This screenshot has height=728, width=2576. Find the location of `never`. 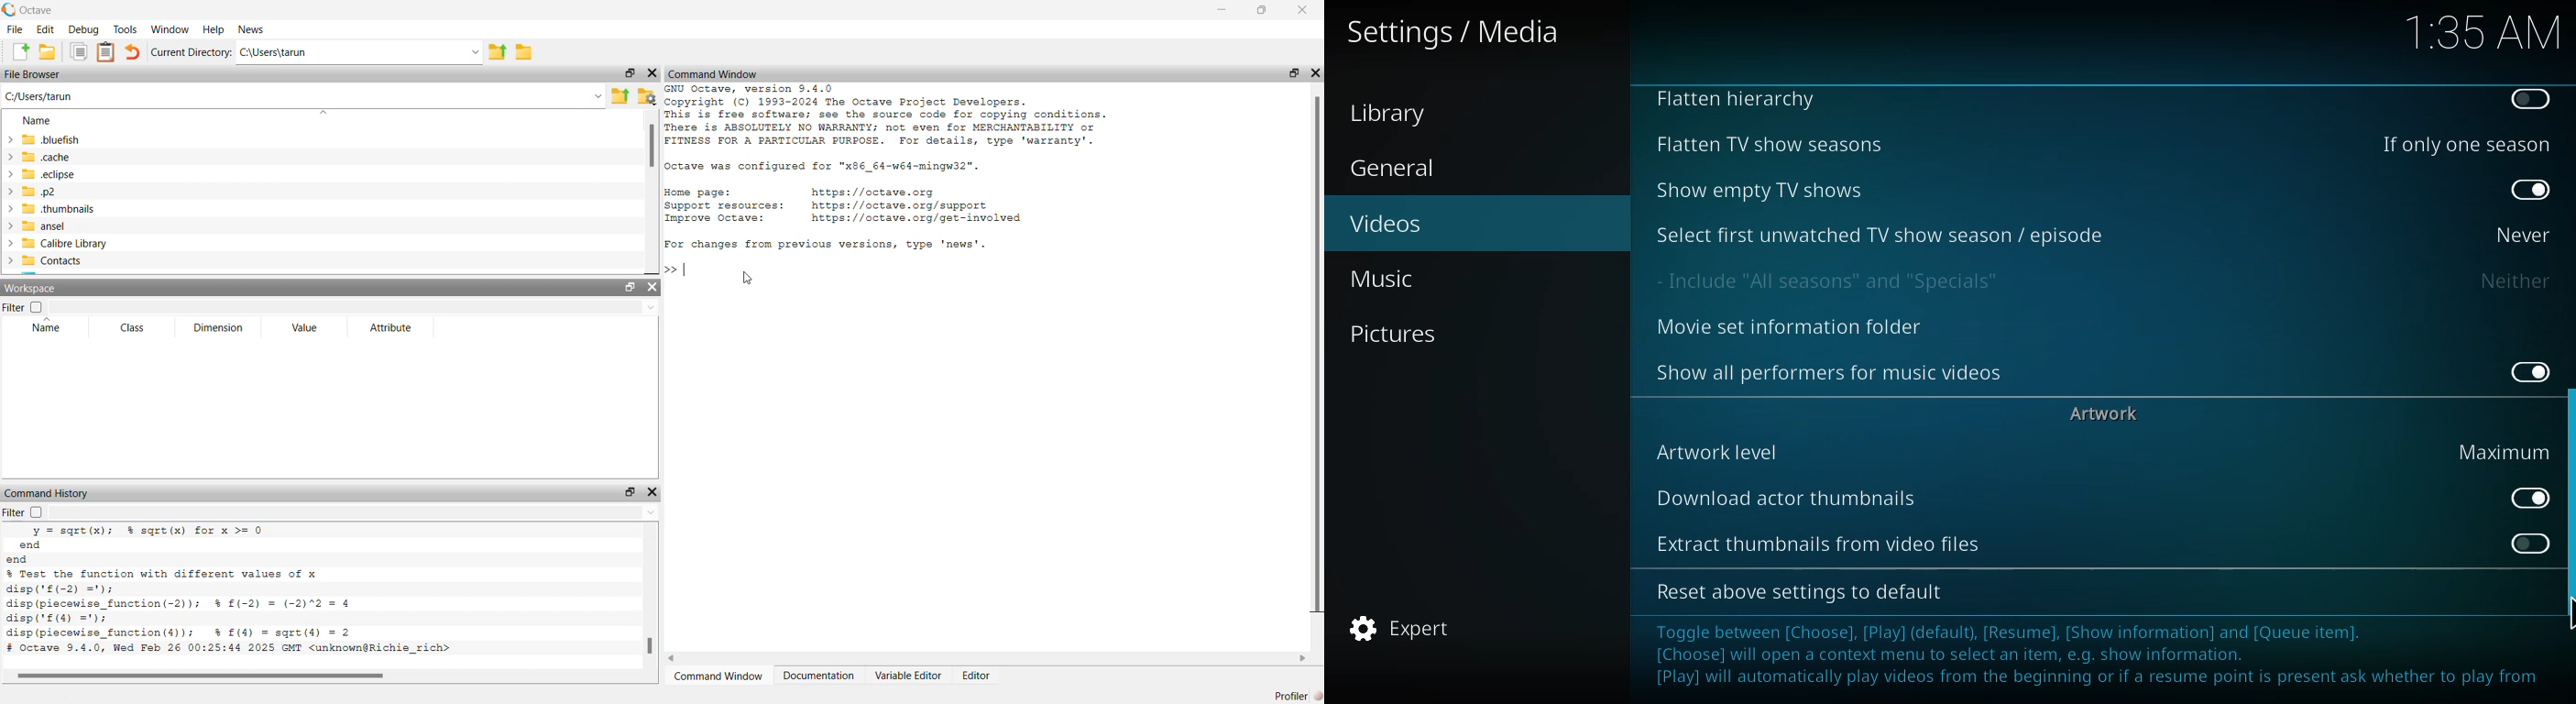

never is located at coordinates (2518, 234).